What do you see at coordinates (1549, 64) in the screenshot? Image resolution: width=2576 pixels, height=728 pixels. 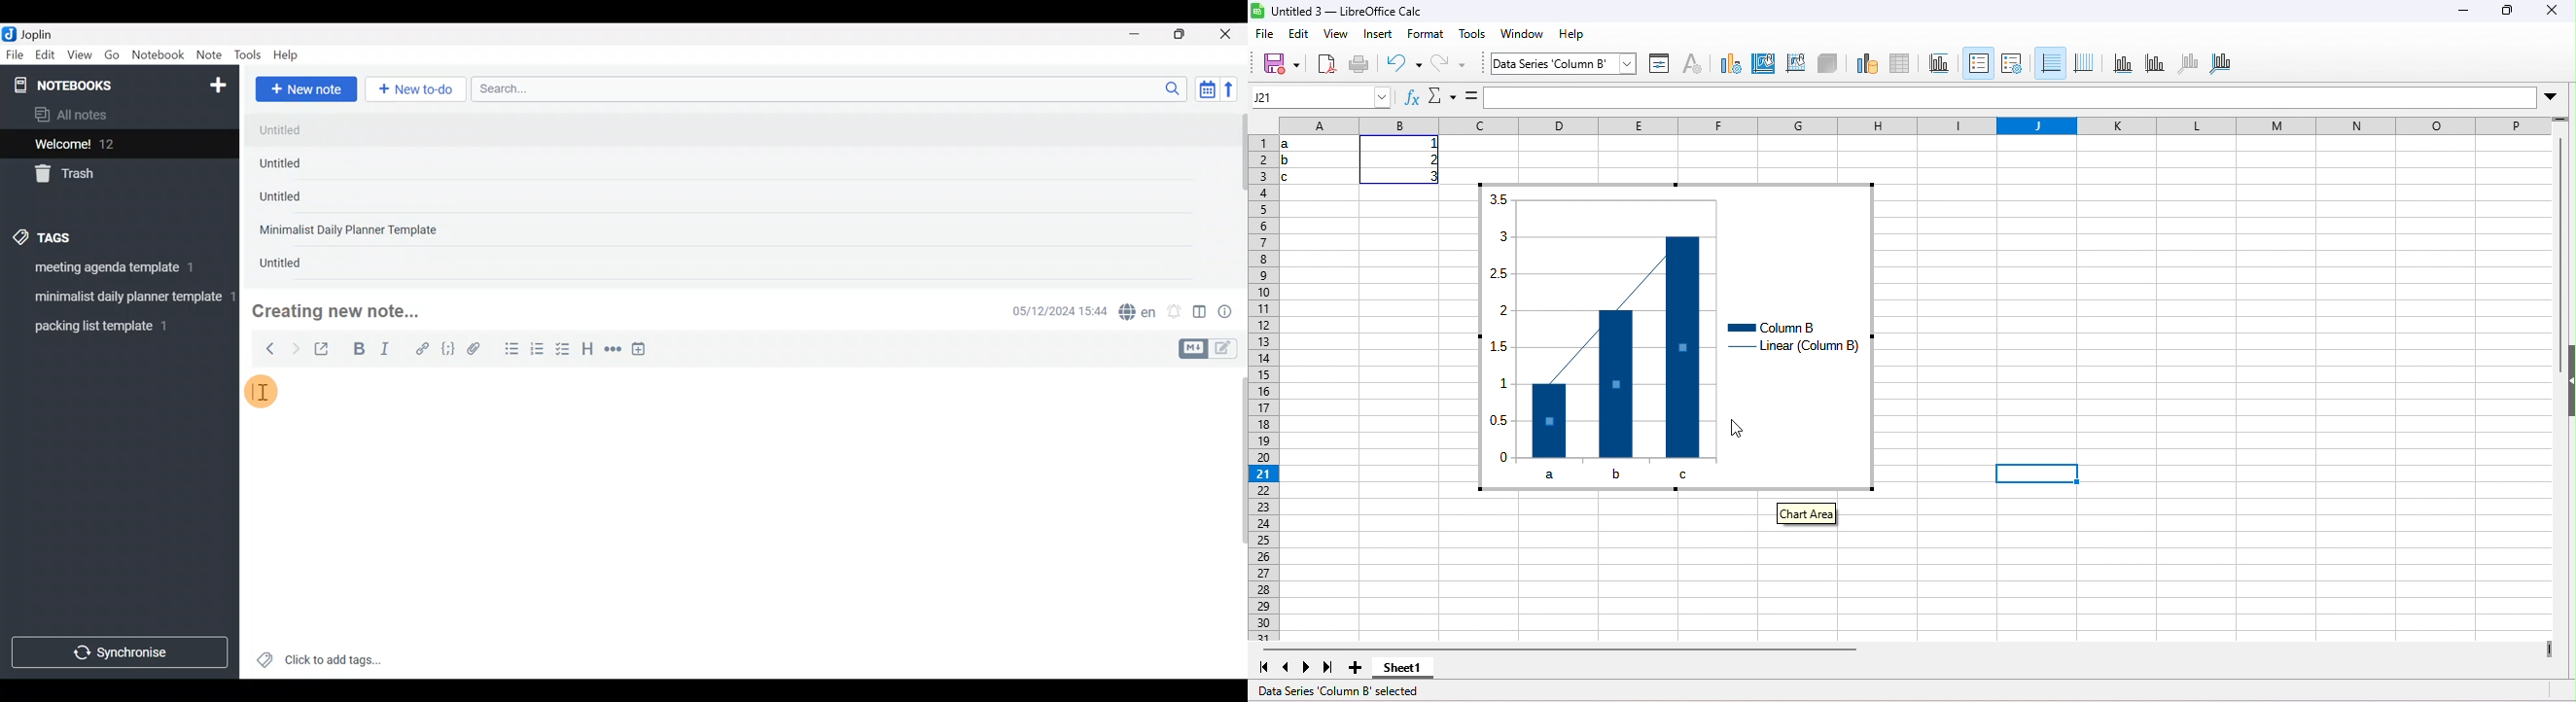 I see `chart area` at bounding box center [1549, 64].